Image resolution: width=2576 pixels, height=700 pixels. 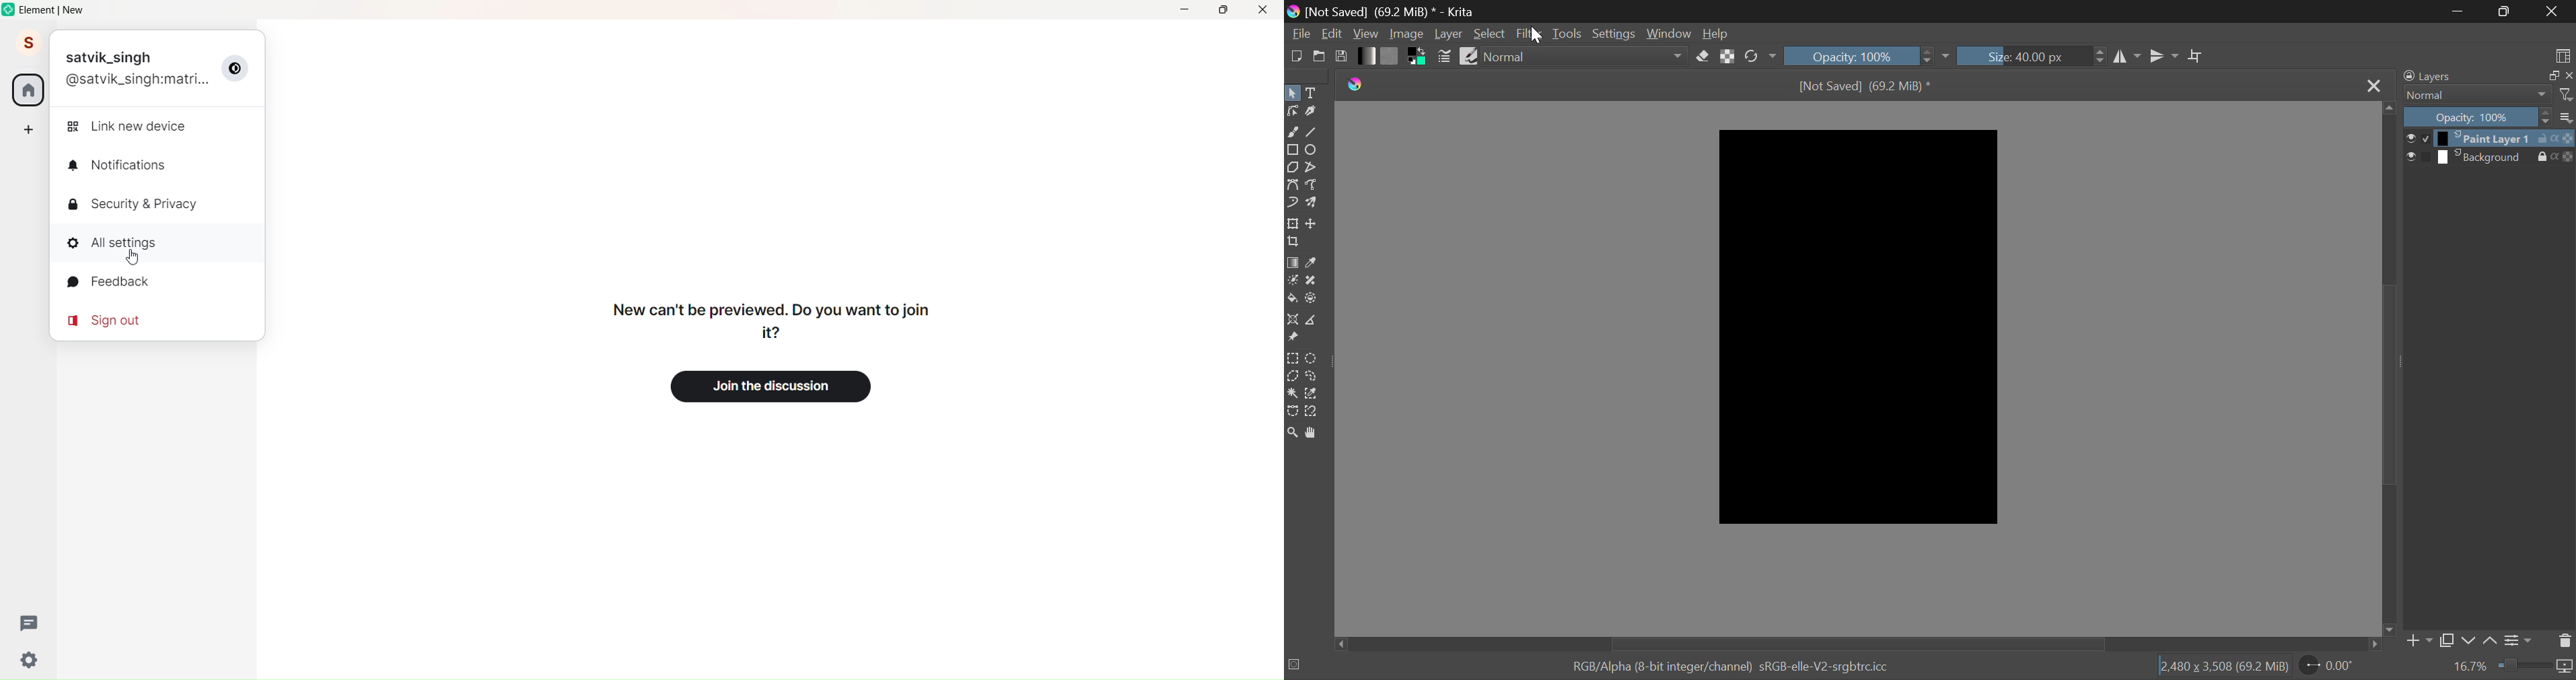 I want to click on Home, so click(x=28, y=90).